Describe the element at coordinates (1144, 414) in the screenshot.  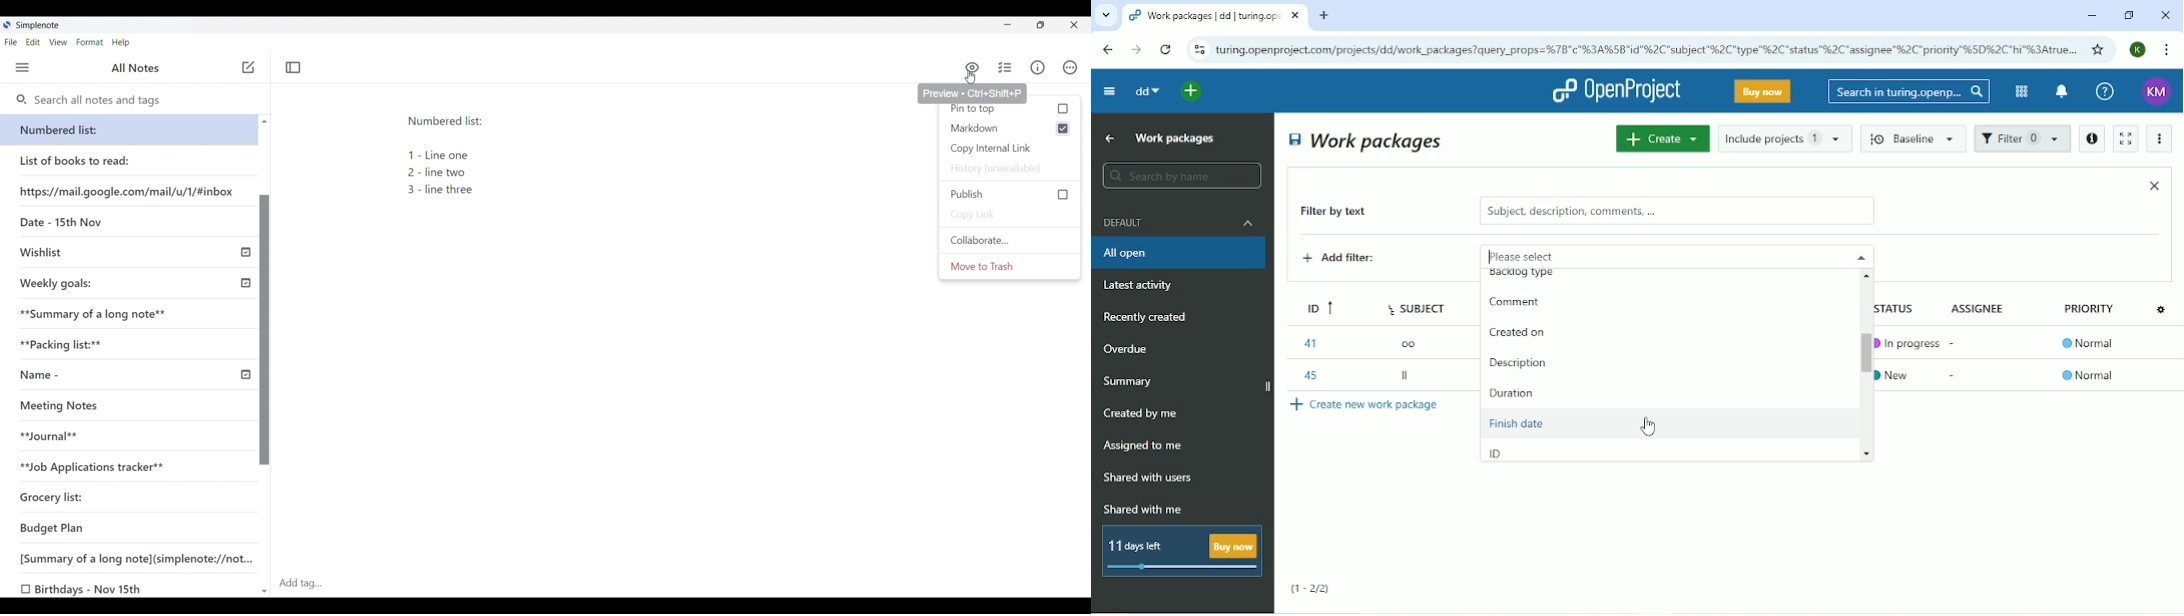
I see `Created by me` at that location.